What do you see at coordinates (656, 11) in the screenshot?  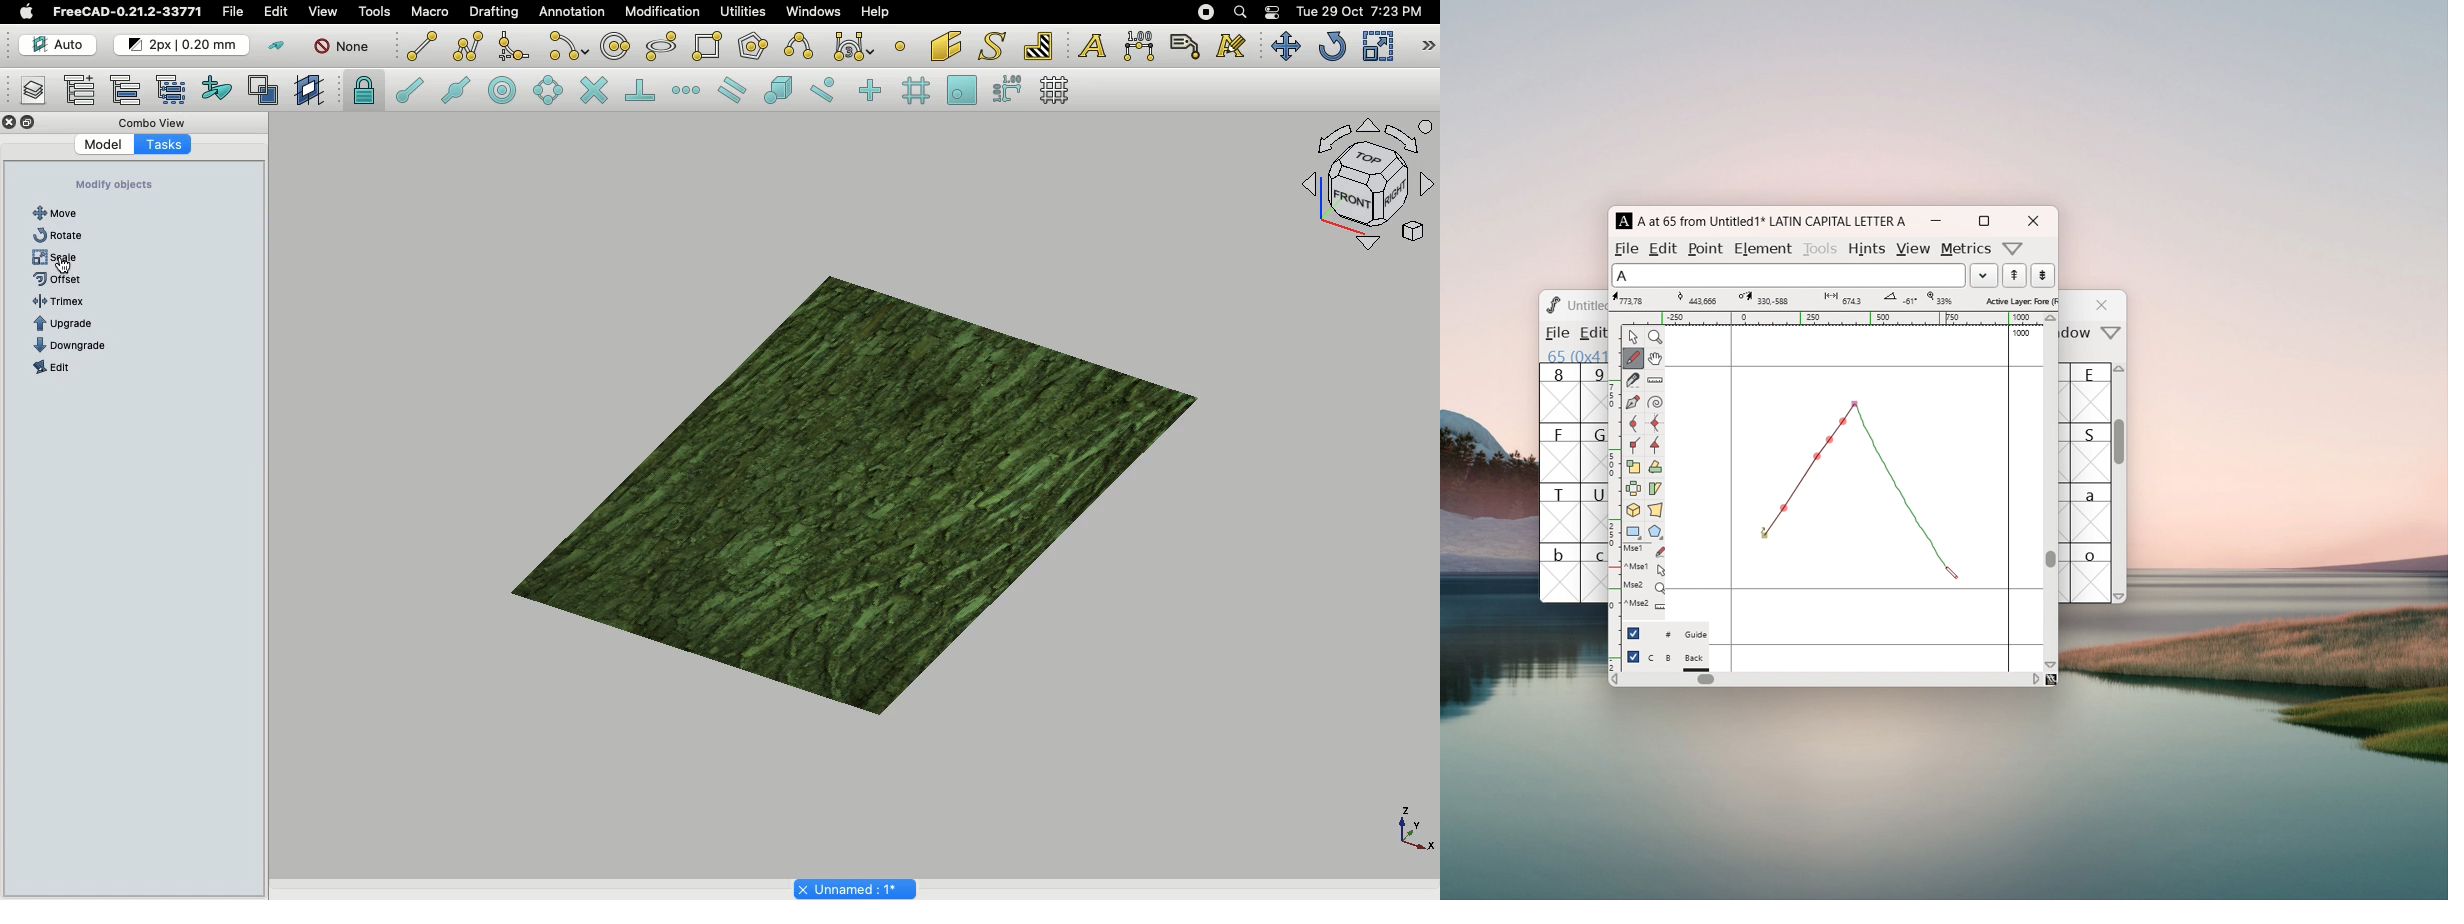 I see `Modification` at bounding box center [656, 11].